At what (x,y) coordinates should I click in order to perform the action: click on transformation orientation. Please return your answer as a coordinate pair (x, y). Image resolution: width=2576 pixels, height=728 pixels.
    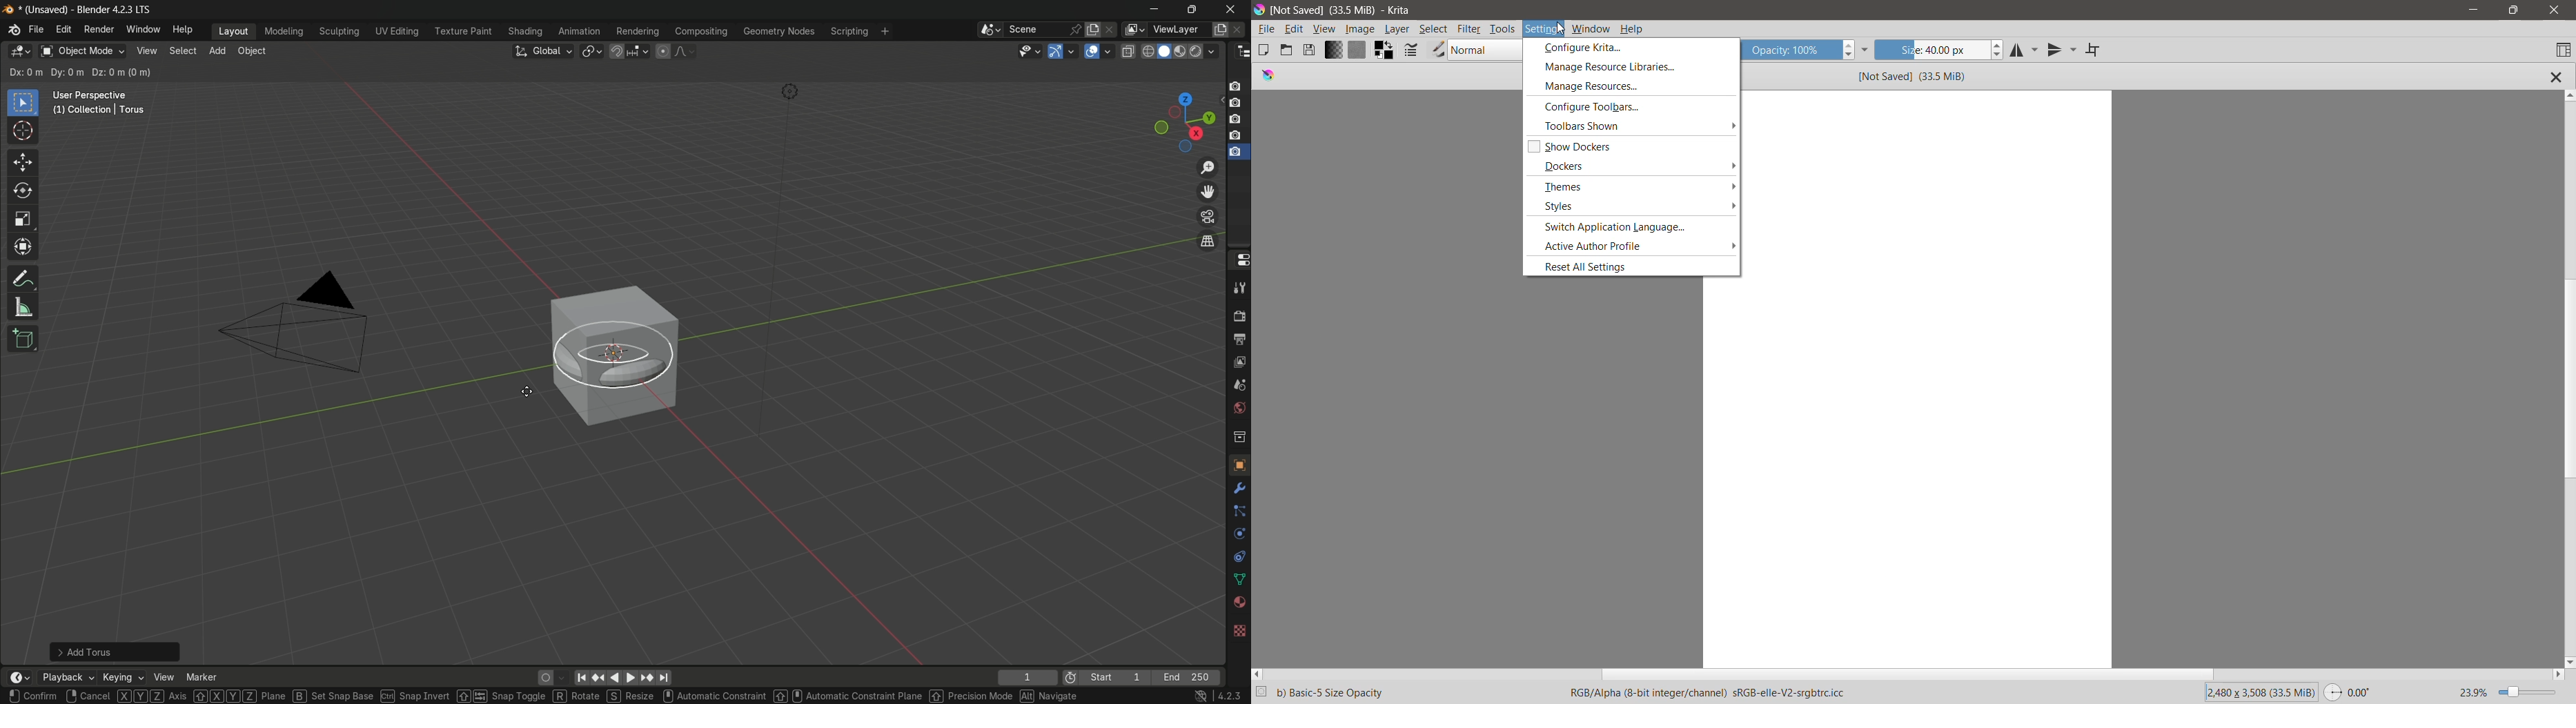
    Looking at the image, I should click on (542, 51).